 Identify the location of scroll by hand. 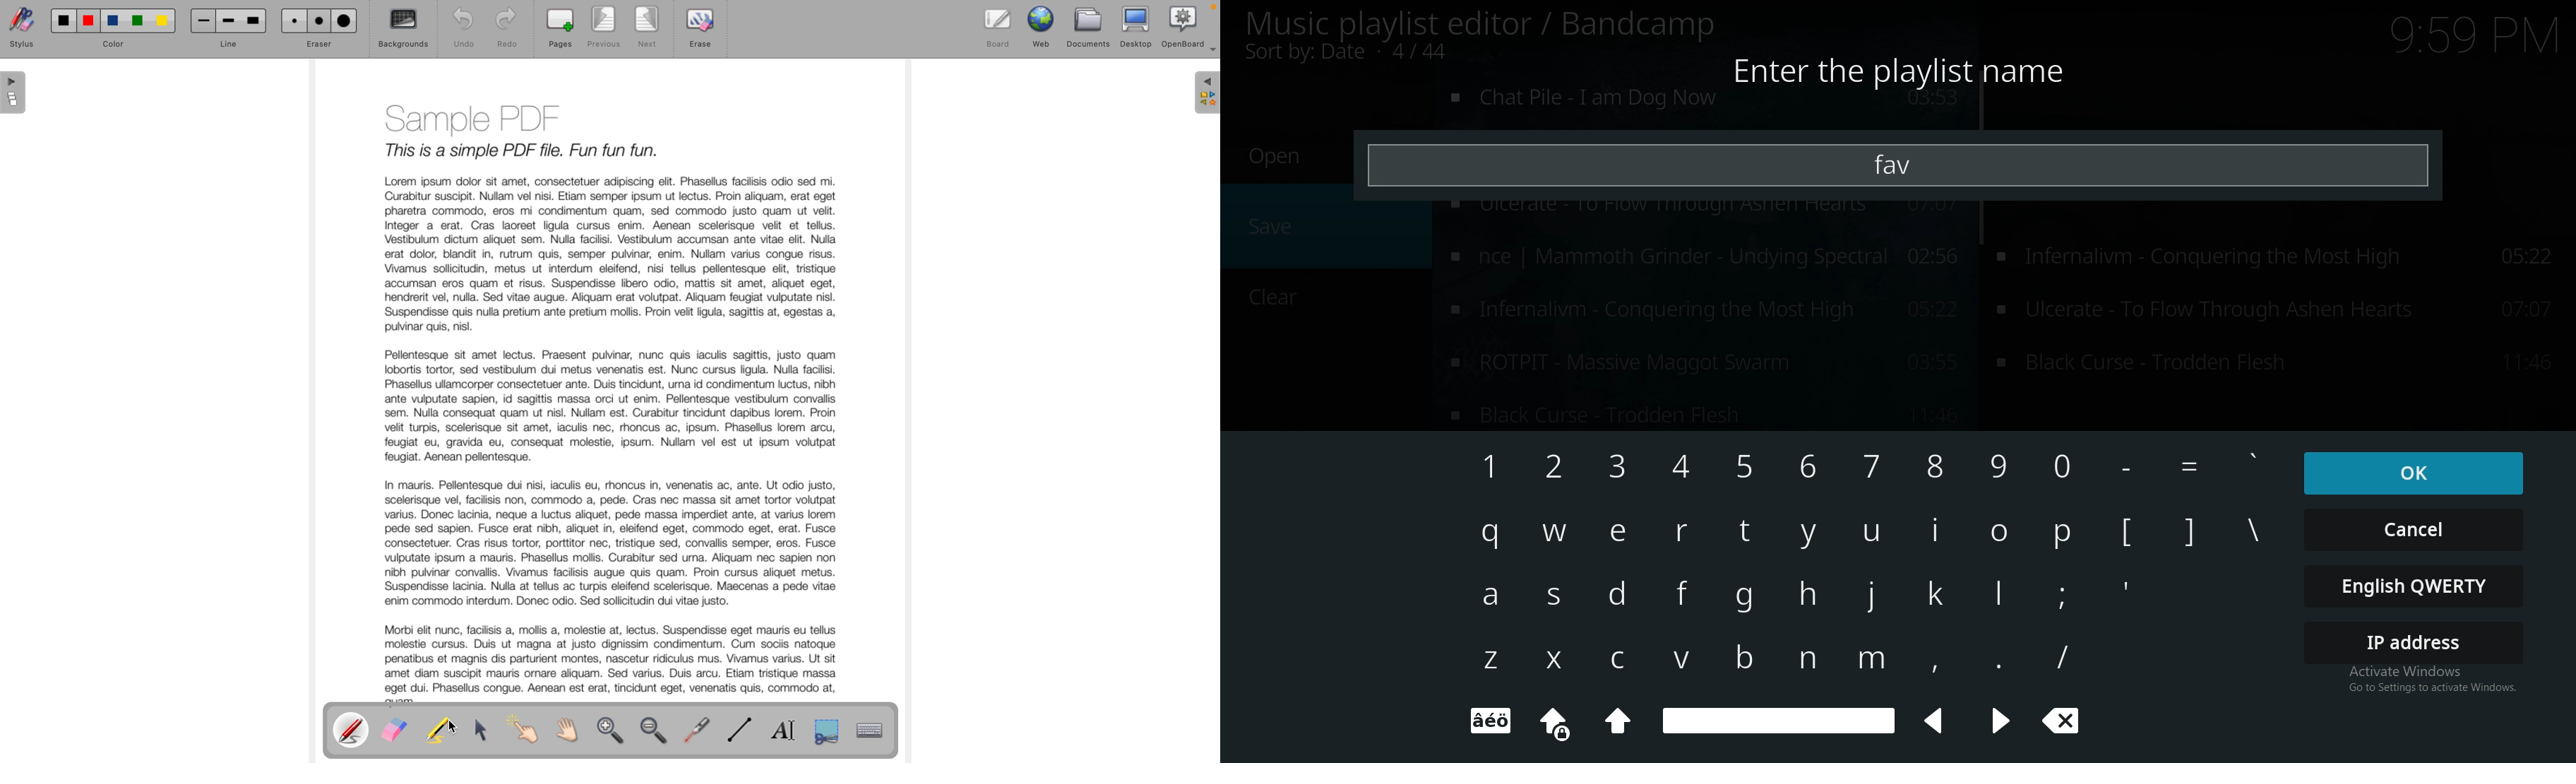
(573, 731).